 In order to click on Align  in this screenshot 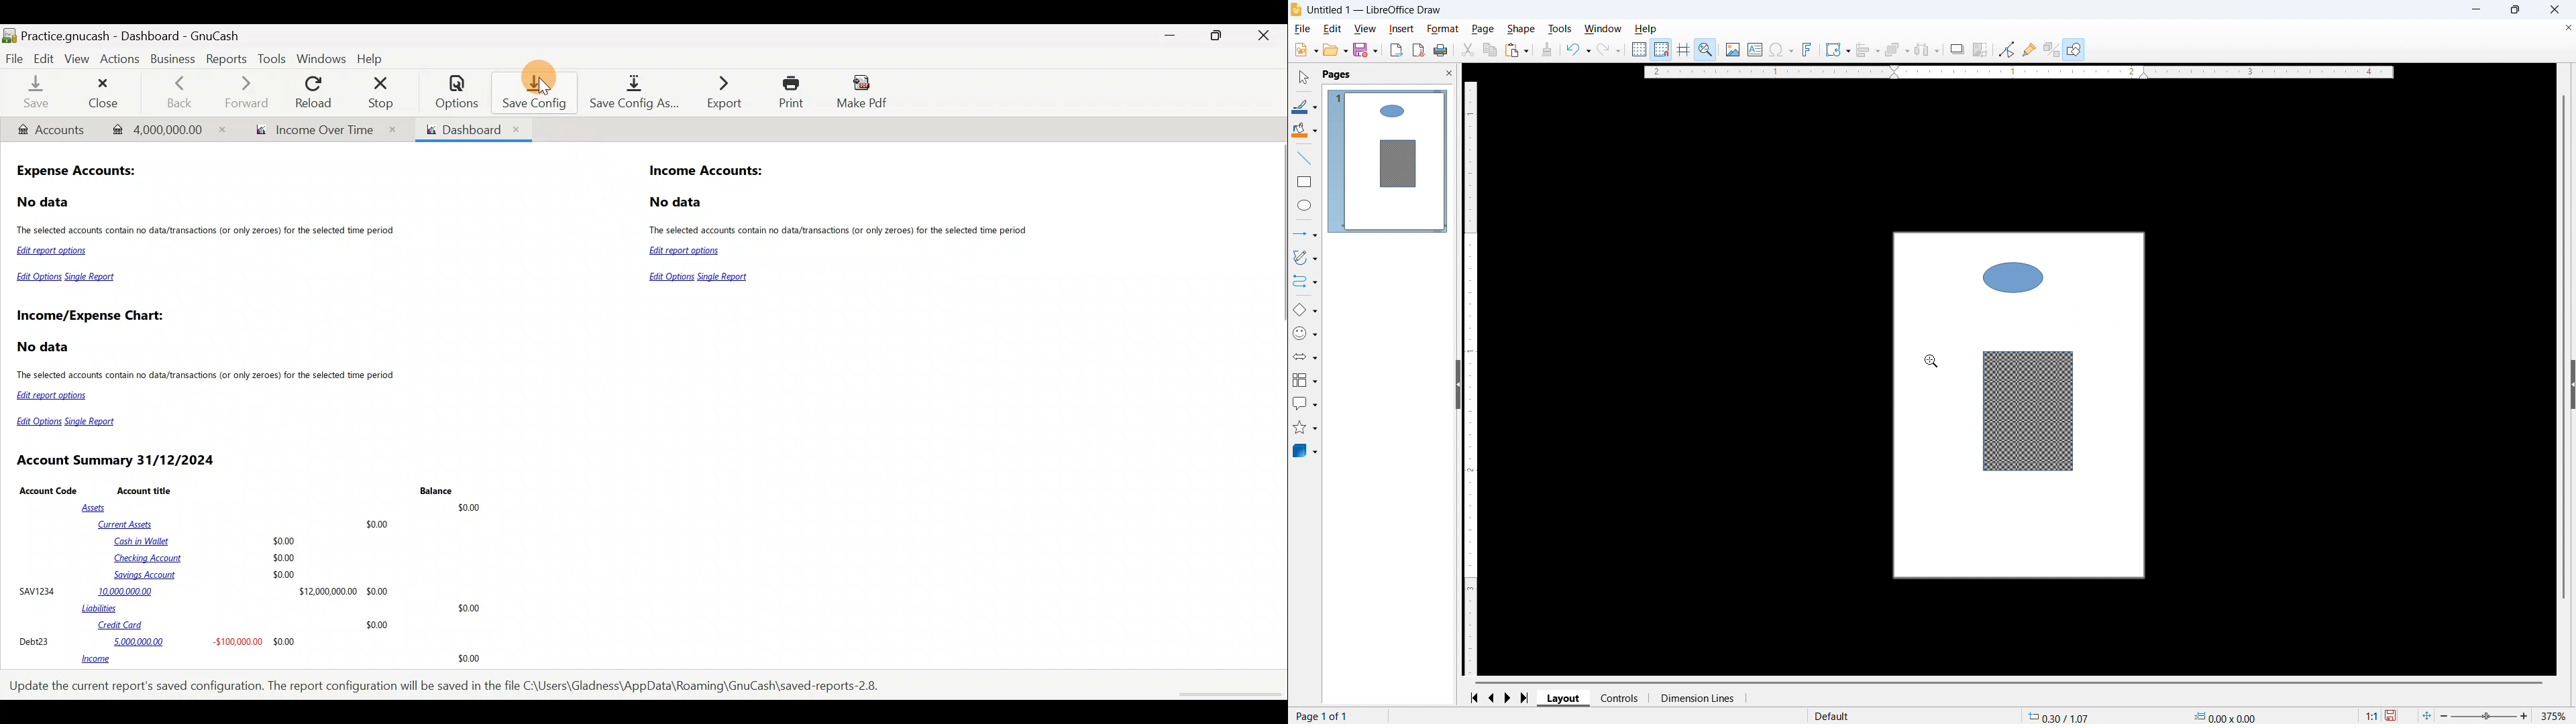, I will do `click(1868, 50)`.